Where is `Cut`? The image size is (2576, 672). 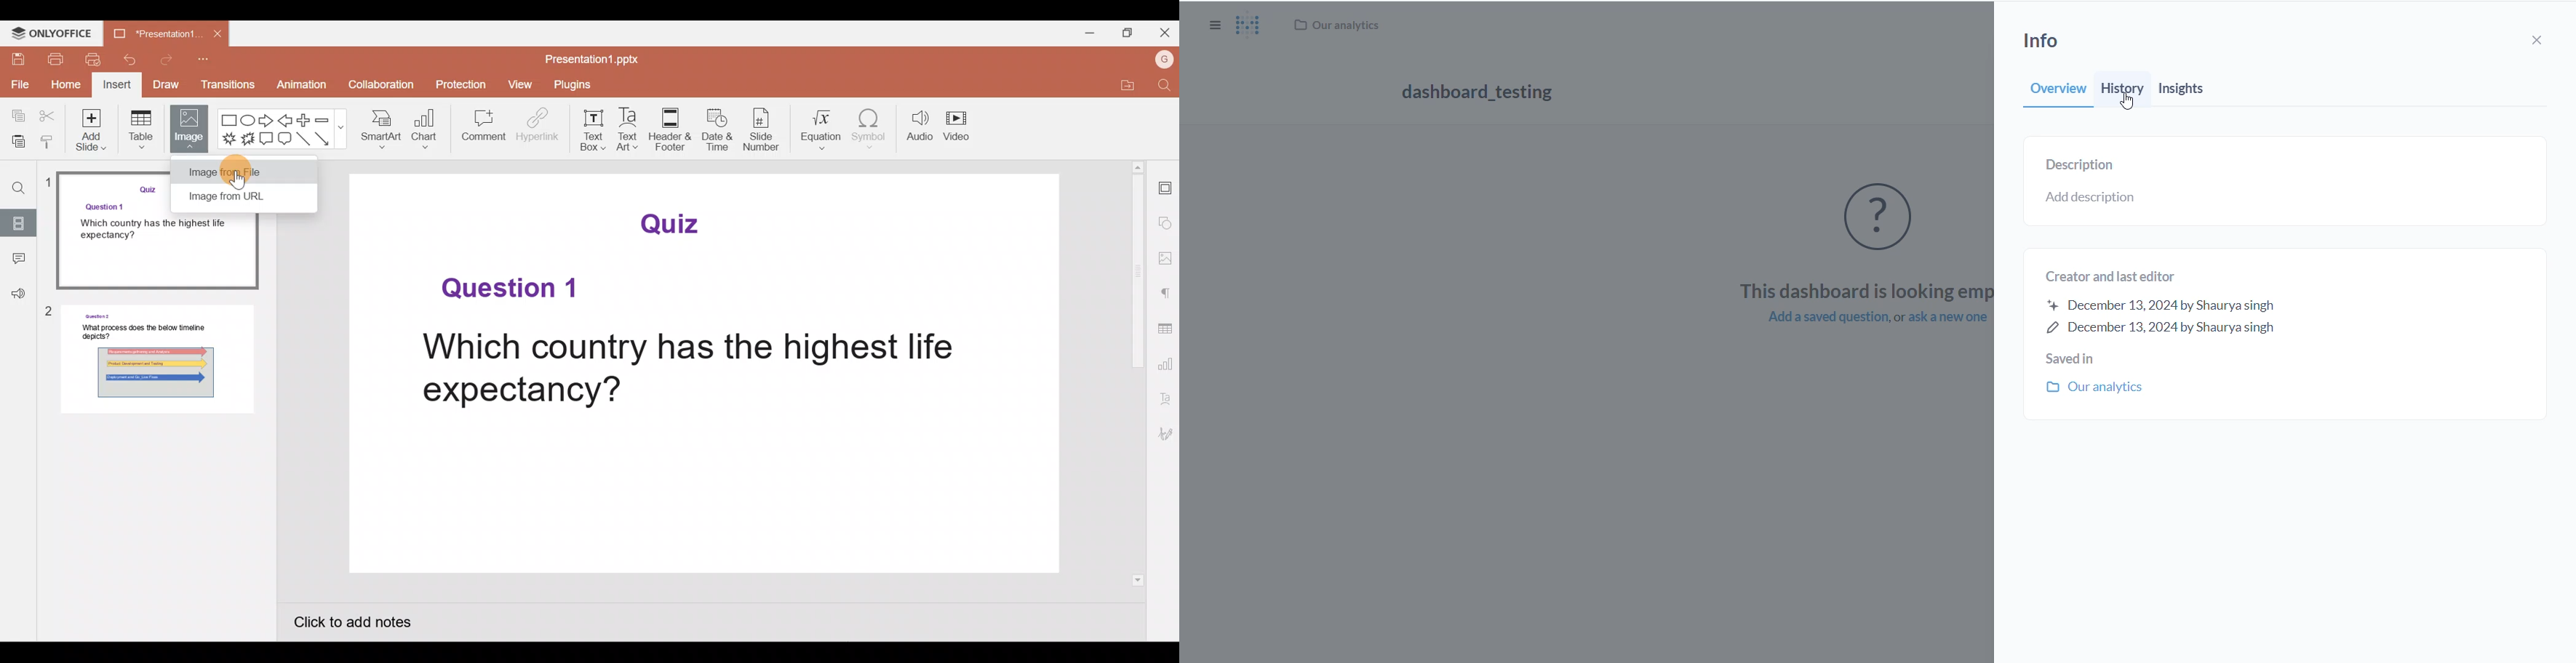
Cut is located at coordinates (49, 115).